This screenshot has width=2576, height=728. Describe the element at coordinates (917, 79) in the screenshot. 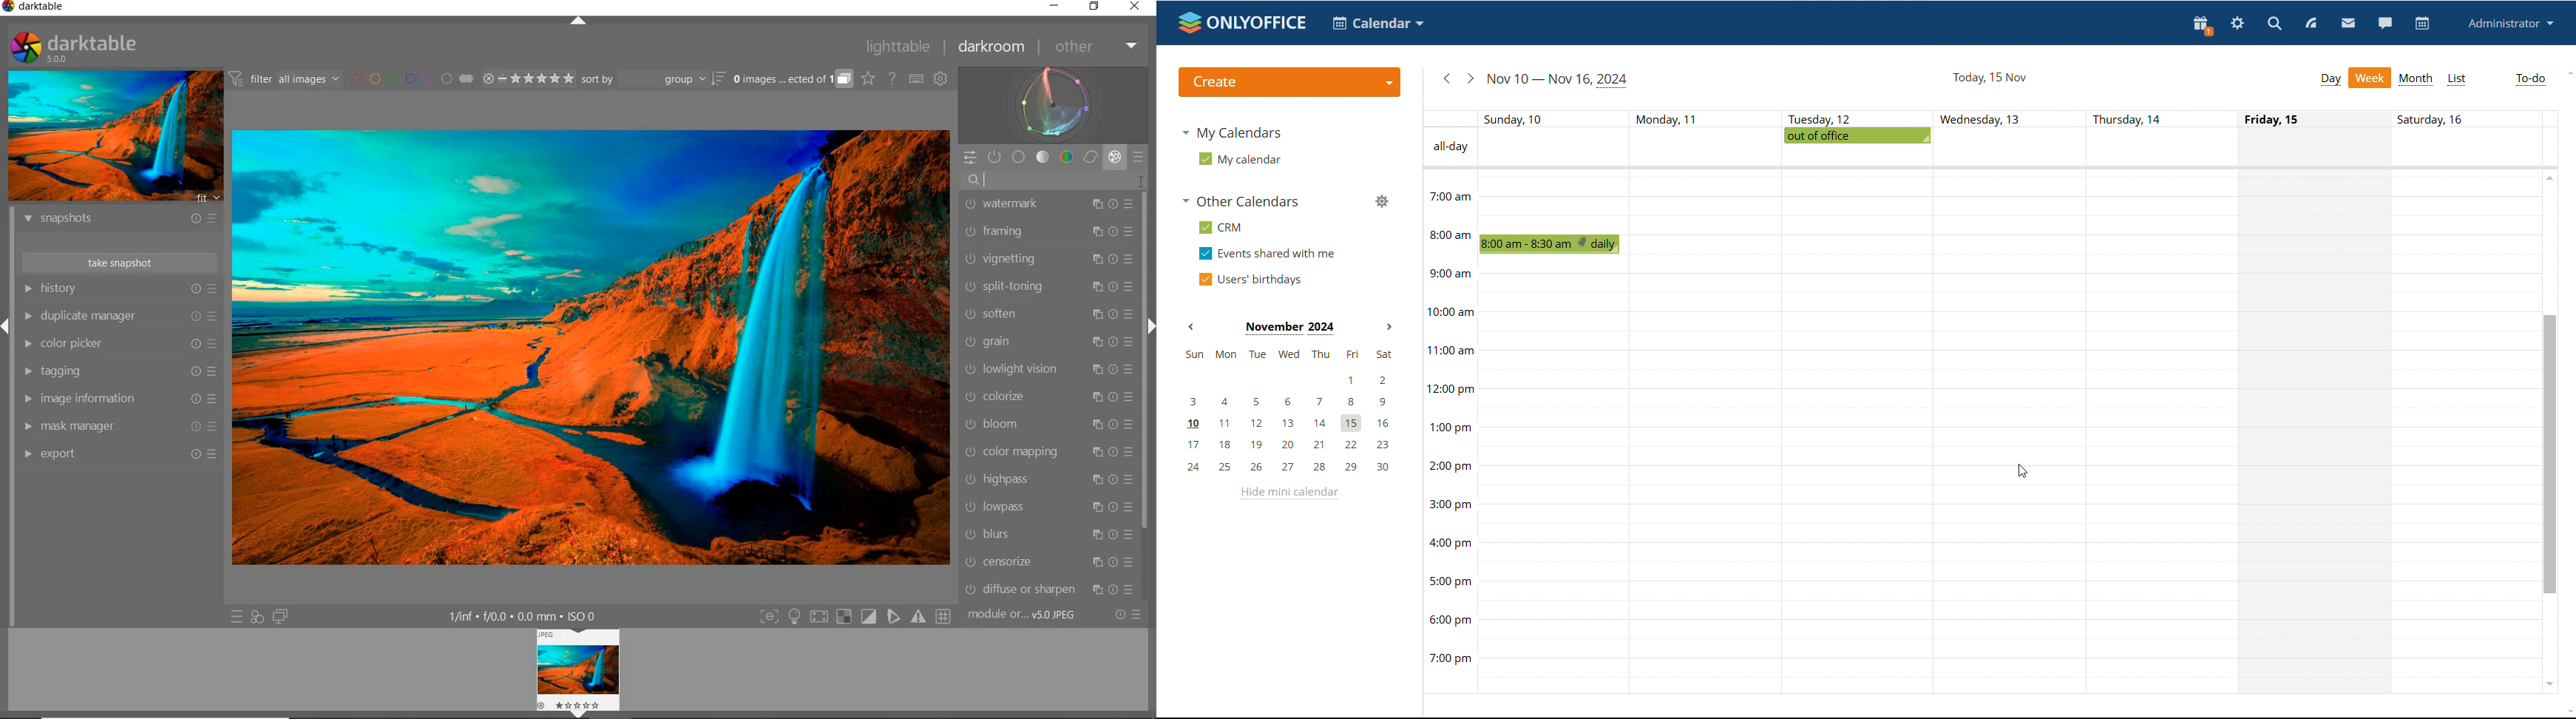

I see `SET KEYBOARD SHORTCUTS` at that location.